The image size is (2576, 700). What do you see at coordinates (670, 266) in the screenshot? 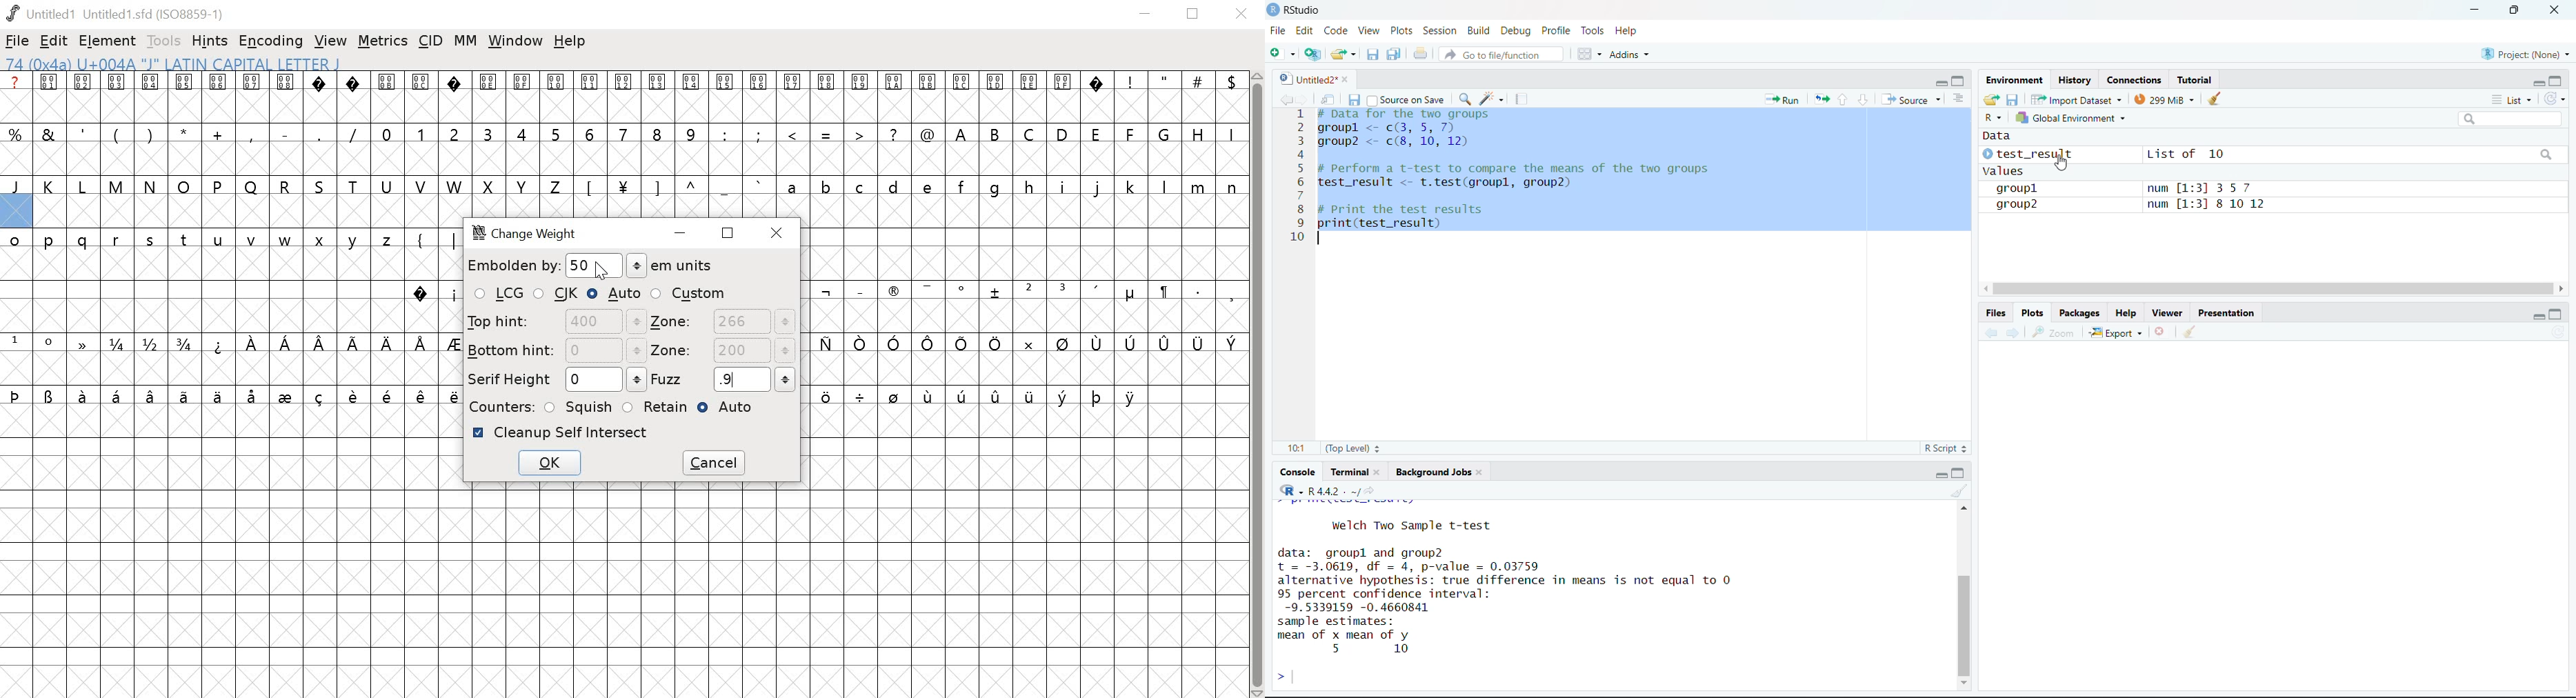
I see `em units` at bounding box center [670, 266].